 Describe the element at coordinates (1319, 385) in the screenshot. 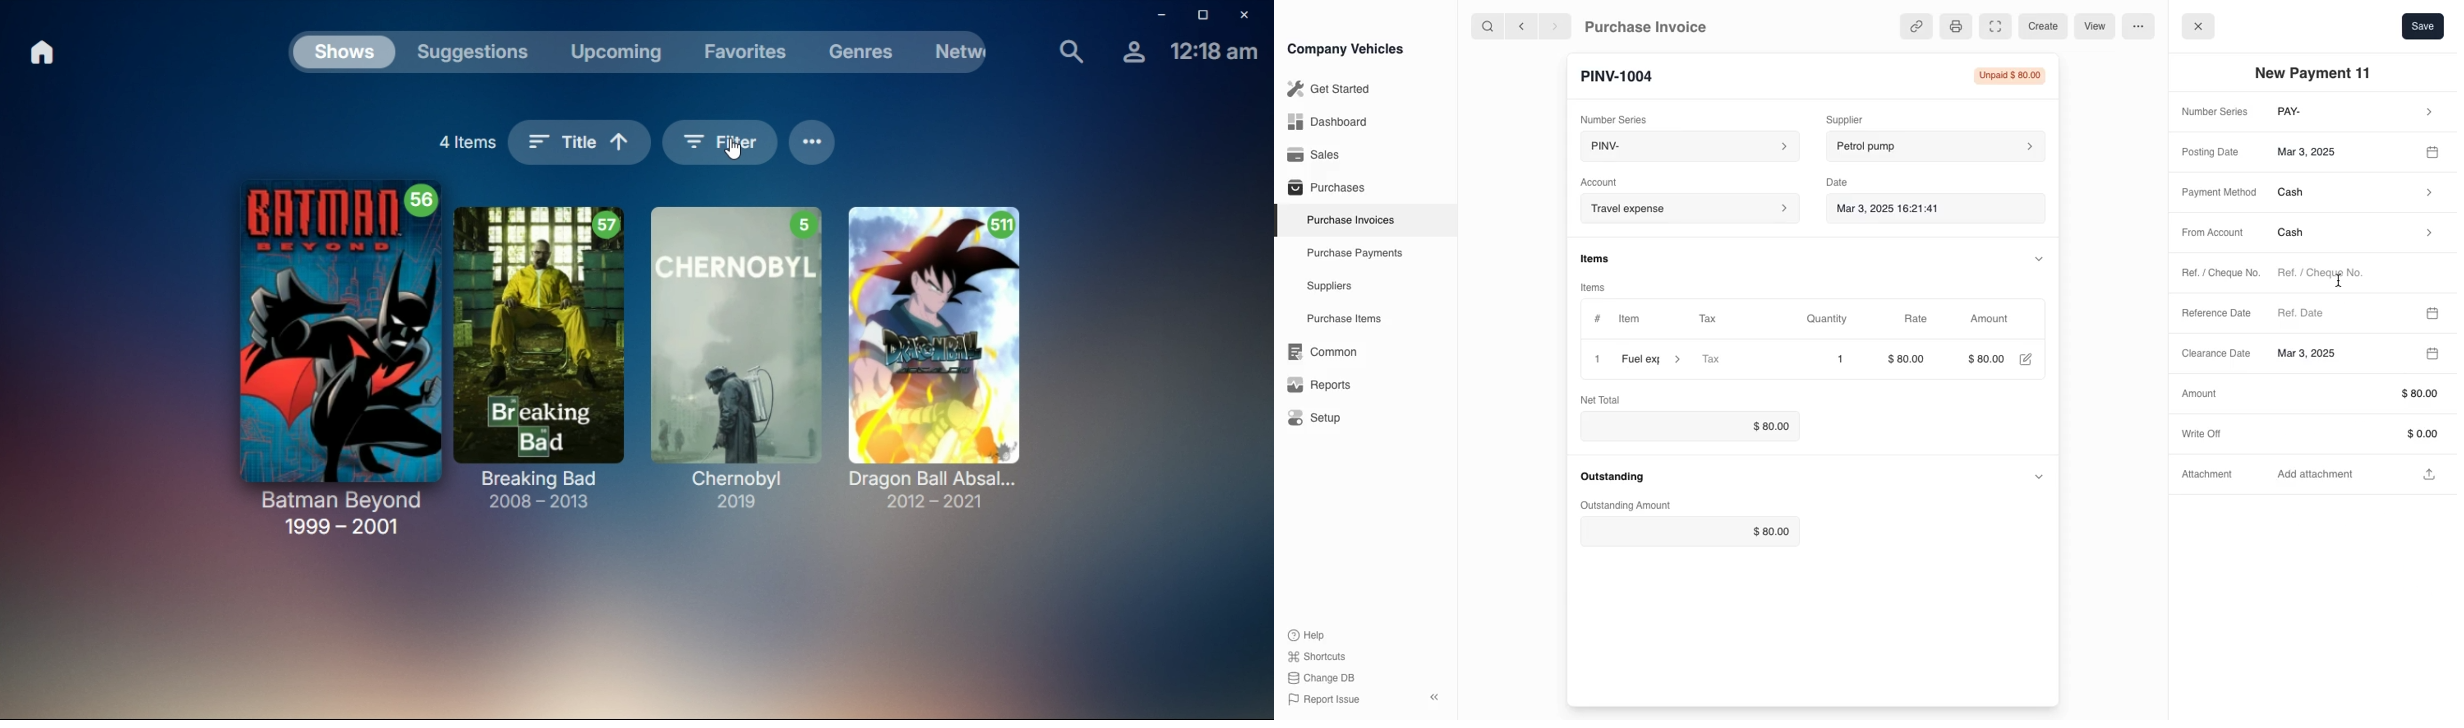

I see `Reports` at that location.